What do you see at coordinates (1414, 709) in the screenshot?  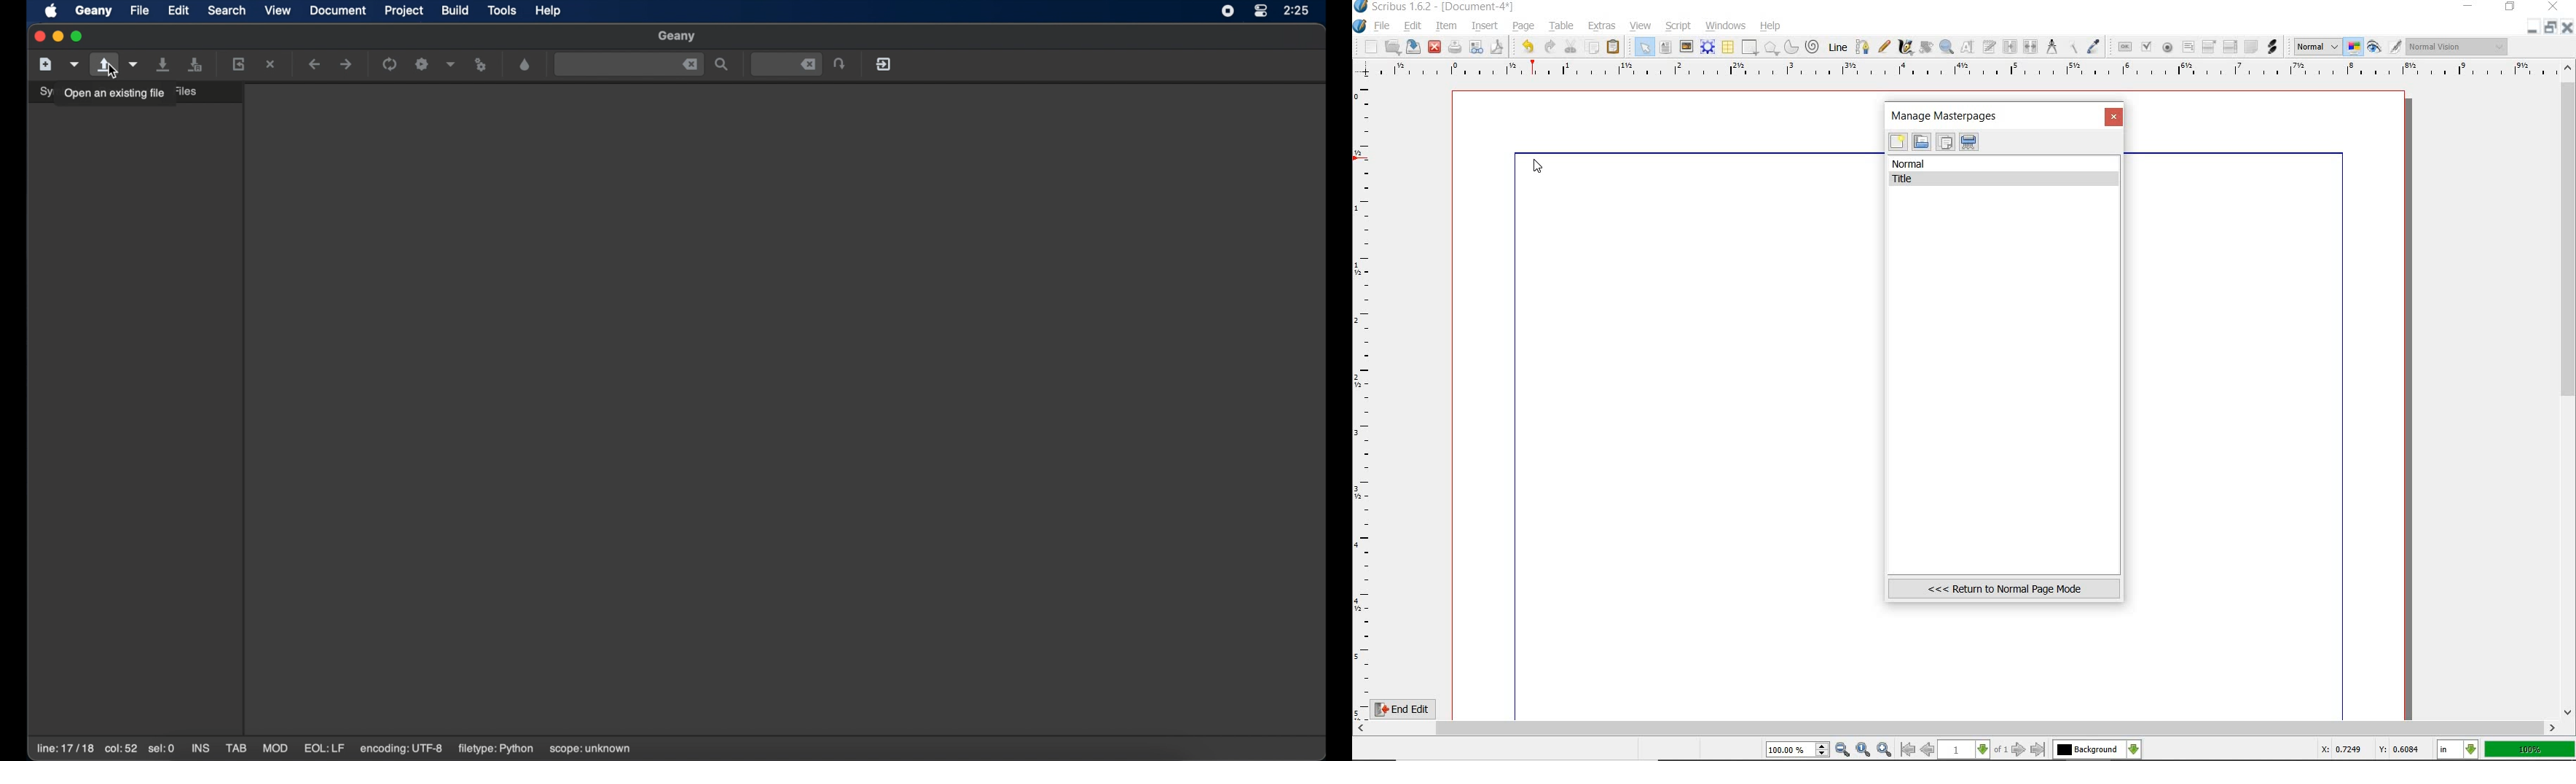 I see `End Edit` at bounding box center [1414, 709].